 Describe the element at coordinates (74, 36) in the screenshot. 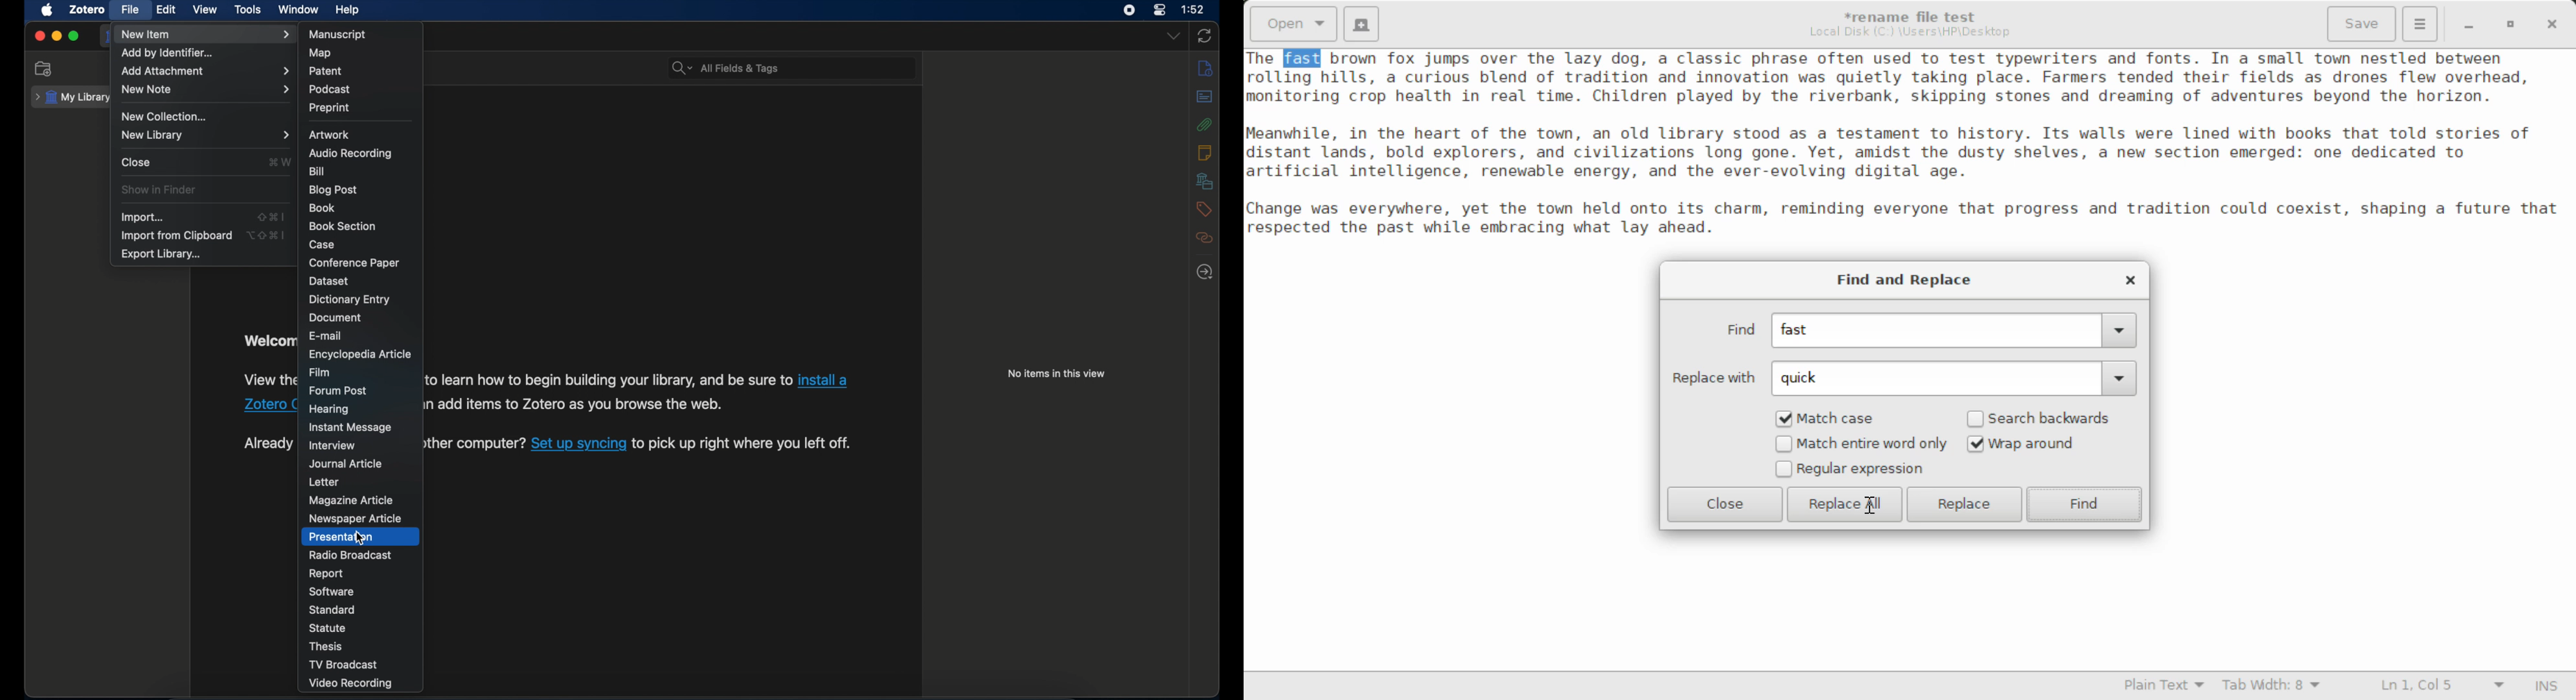

I see `maximize` at that location.